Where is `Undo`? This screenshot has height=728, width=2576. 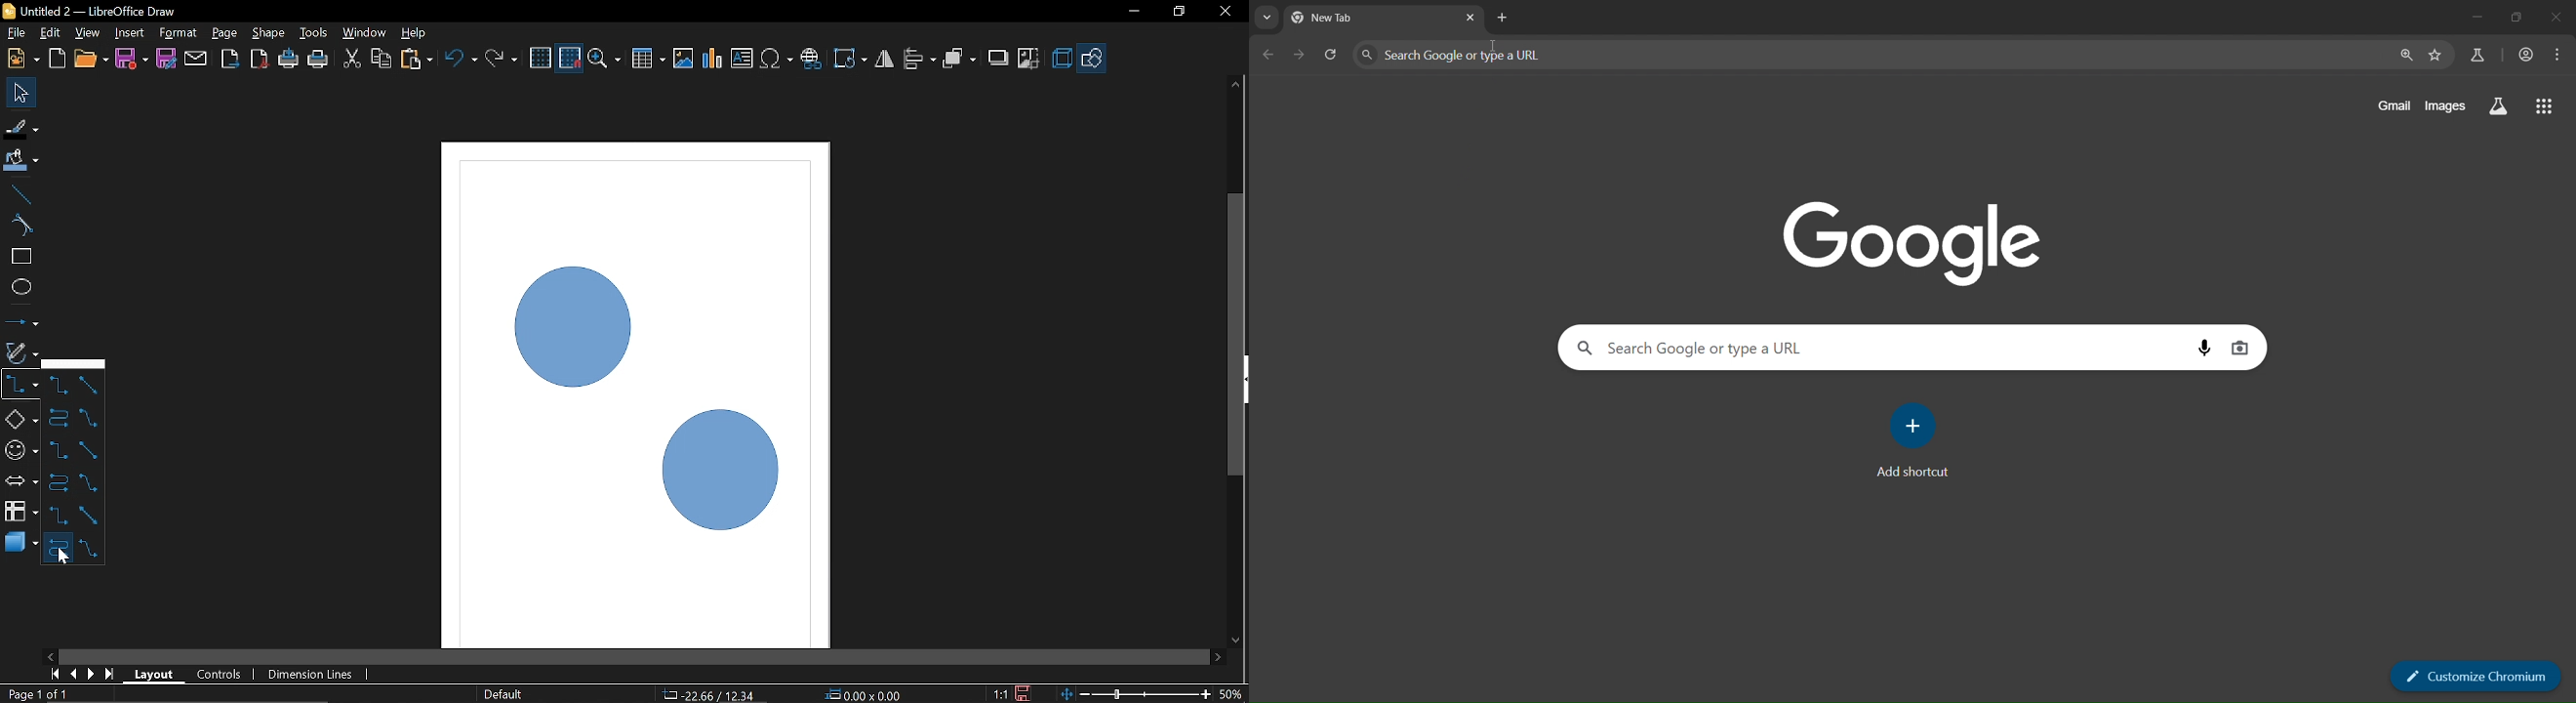
Undo is located at coordinates (461, 58).